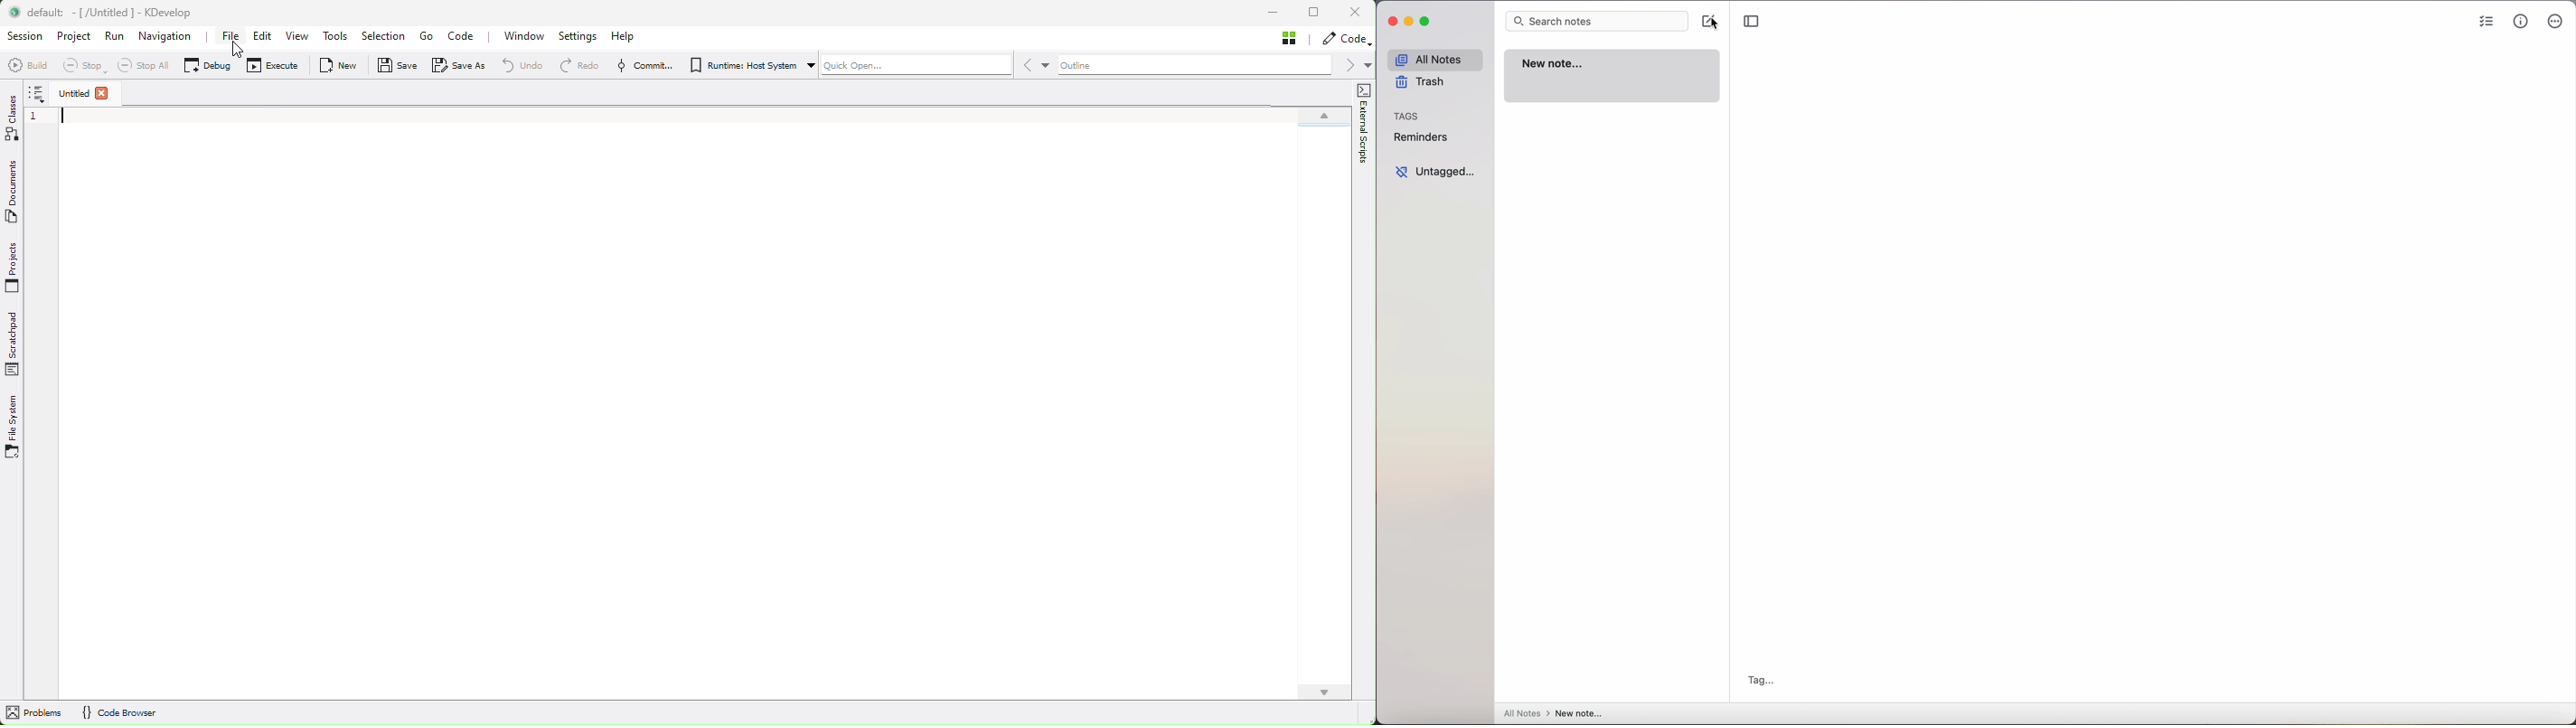 Image resolution: width=2576 pixels, height=728 pixels. Describe the element at coordinates (427, 36) in the screenshot. I see `Go` at that location.